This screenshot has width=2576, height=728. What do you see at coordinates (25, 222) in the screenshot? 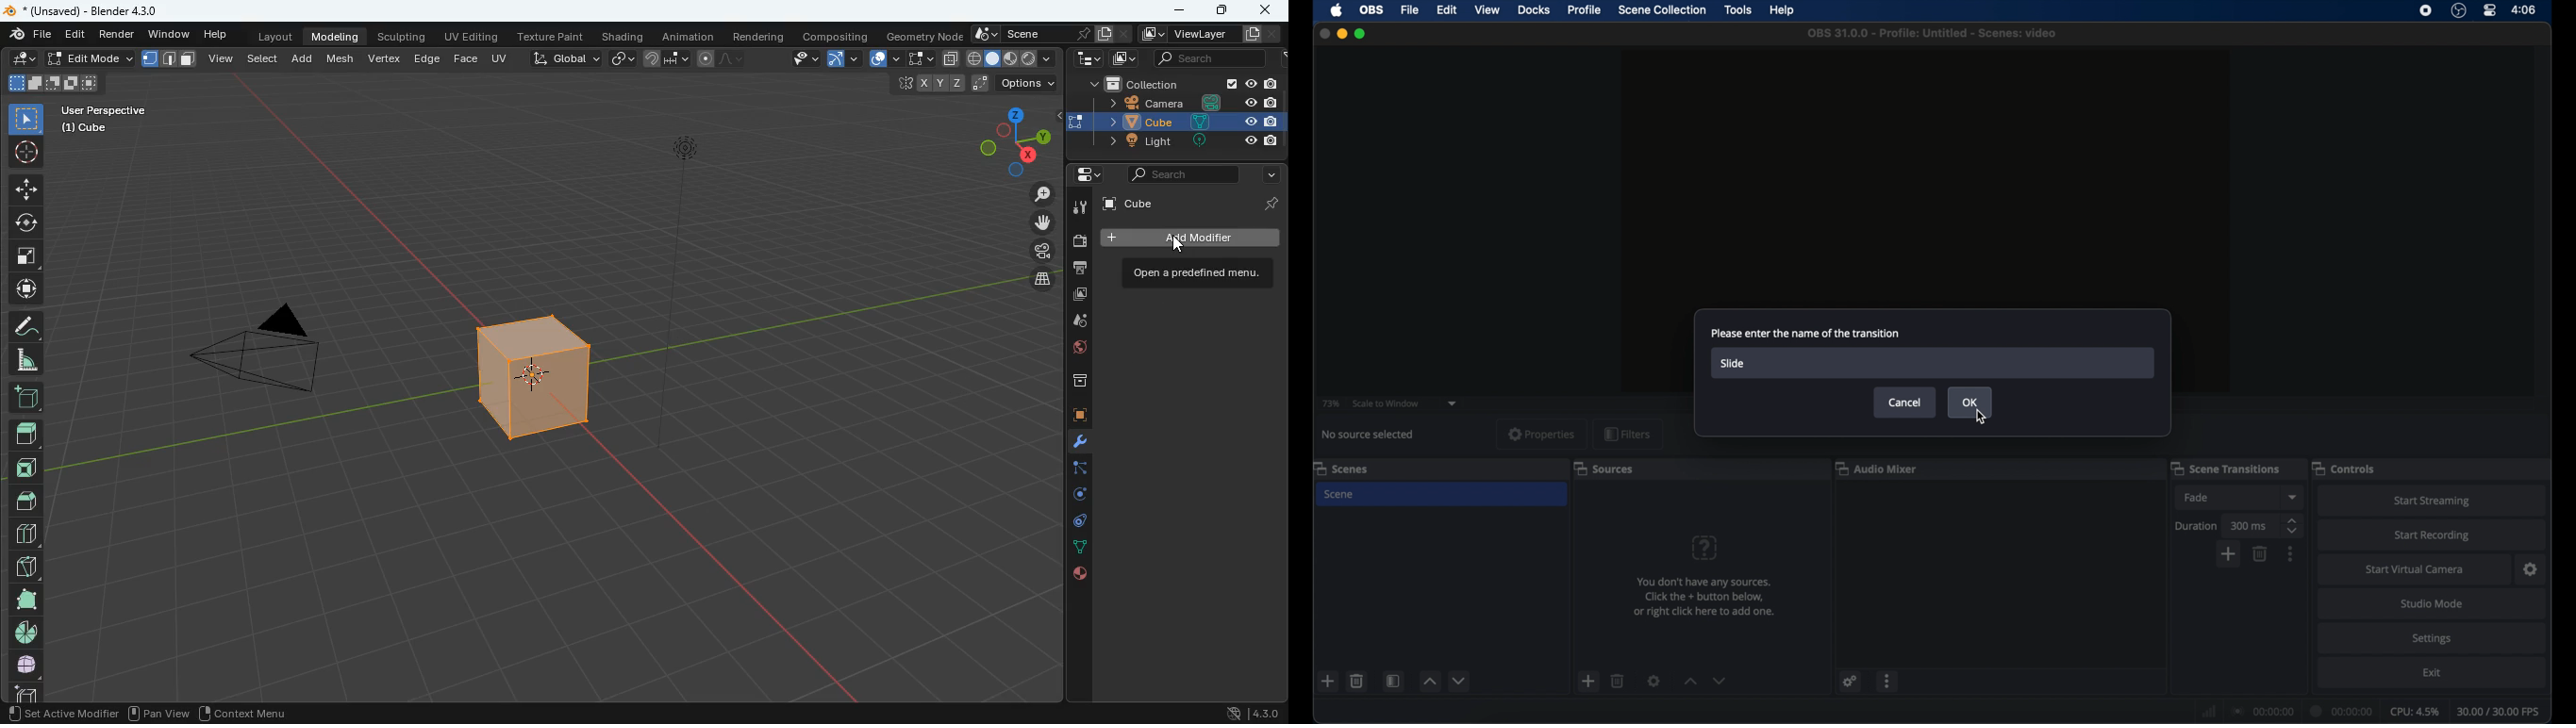
I see `rotate` at bounding box center [25, 222].